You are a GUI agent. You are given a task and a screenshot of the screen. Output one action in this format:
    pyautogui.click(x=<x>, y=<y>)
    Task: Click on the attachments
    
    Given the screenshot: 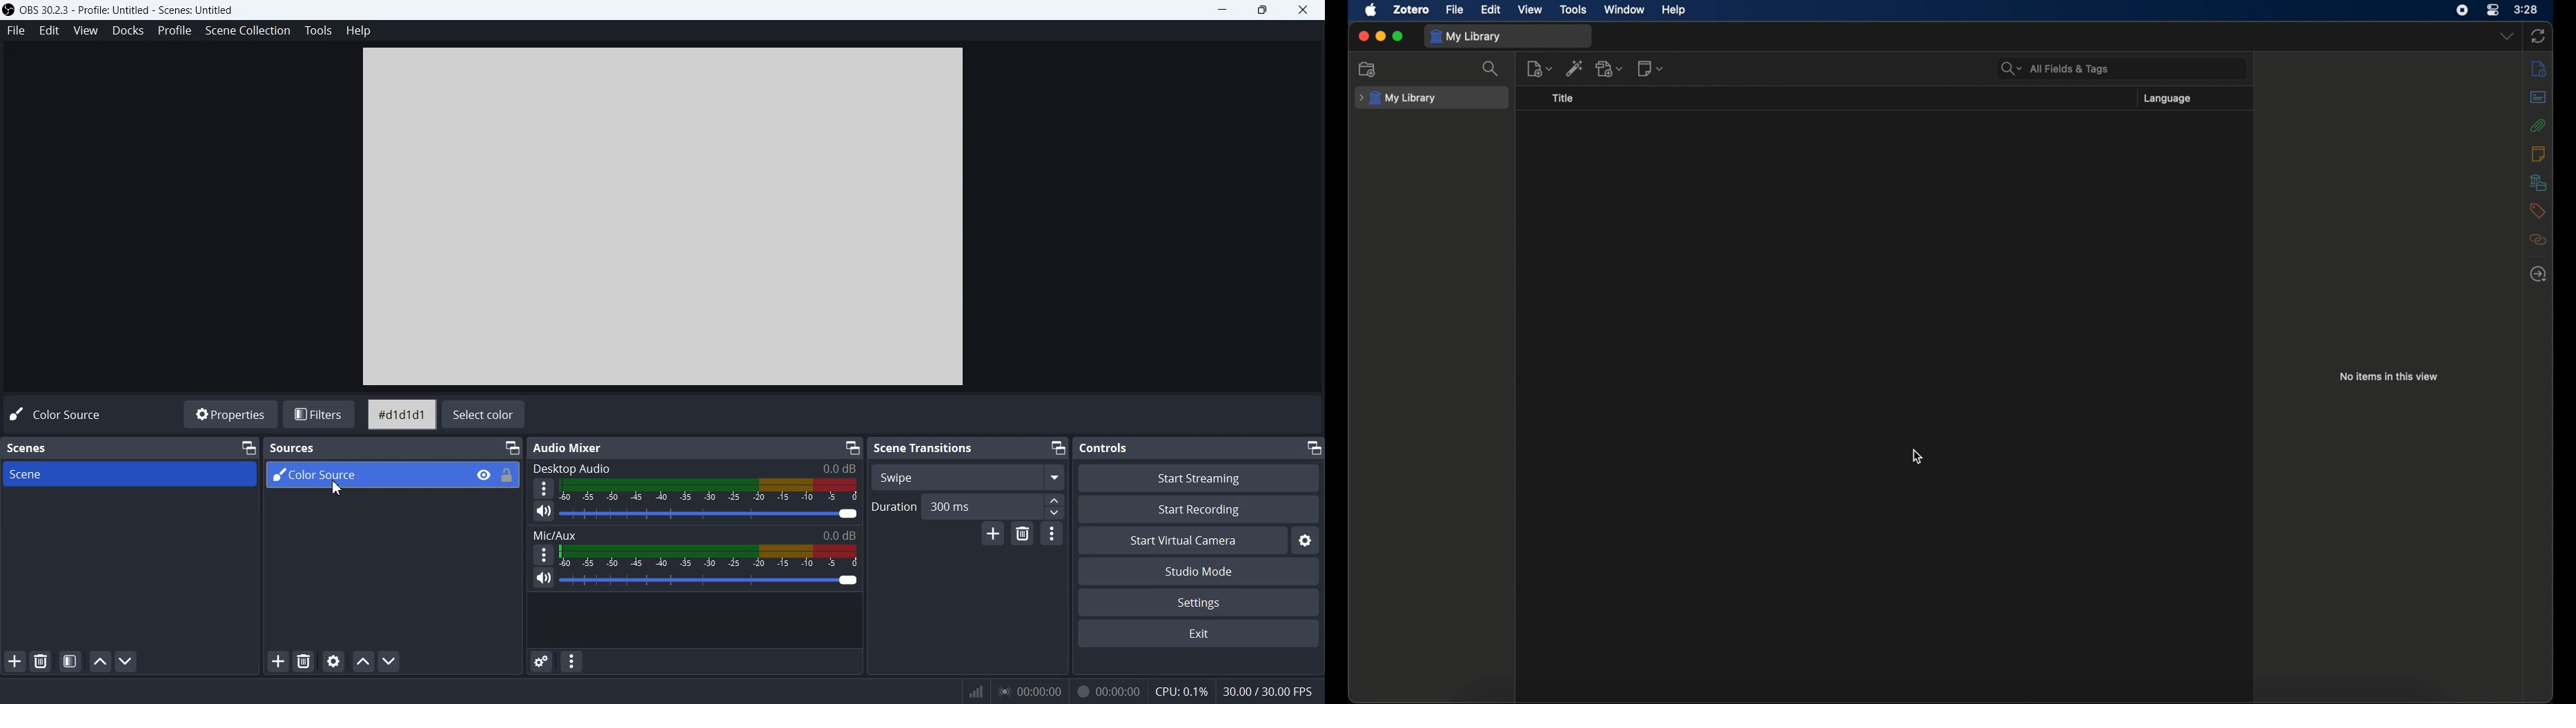 What is the action you would take?
    pyautogui.click(x=2537, y=125)
    